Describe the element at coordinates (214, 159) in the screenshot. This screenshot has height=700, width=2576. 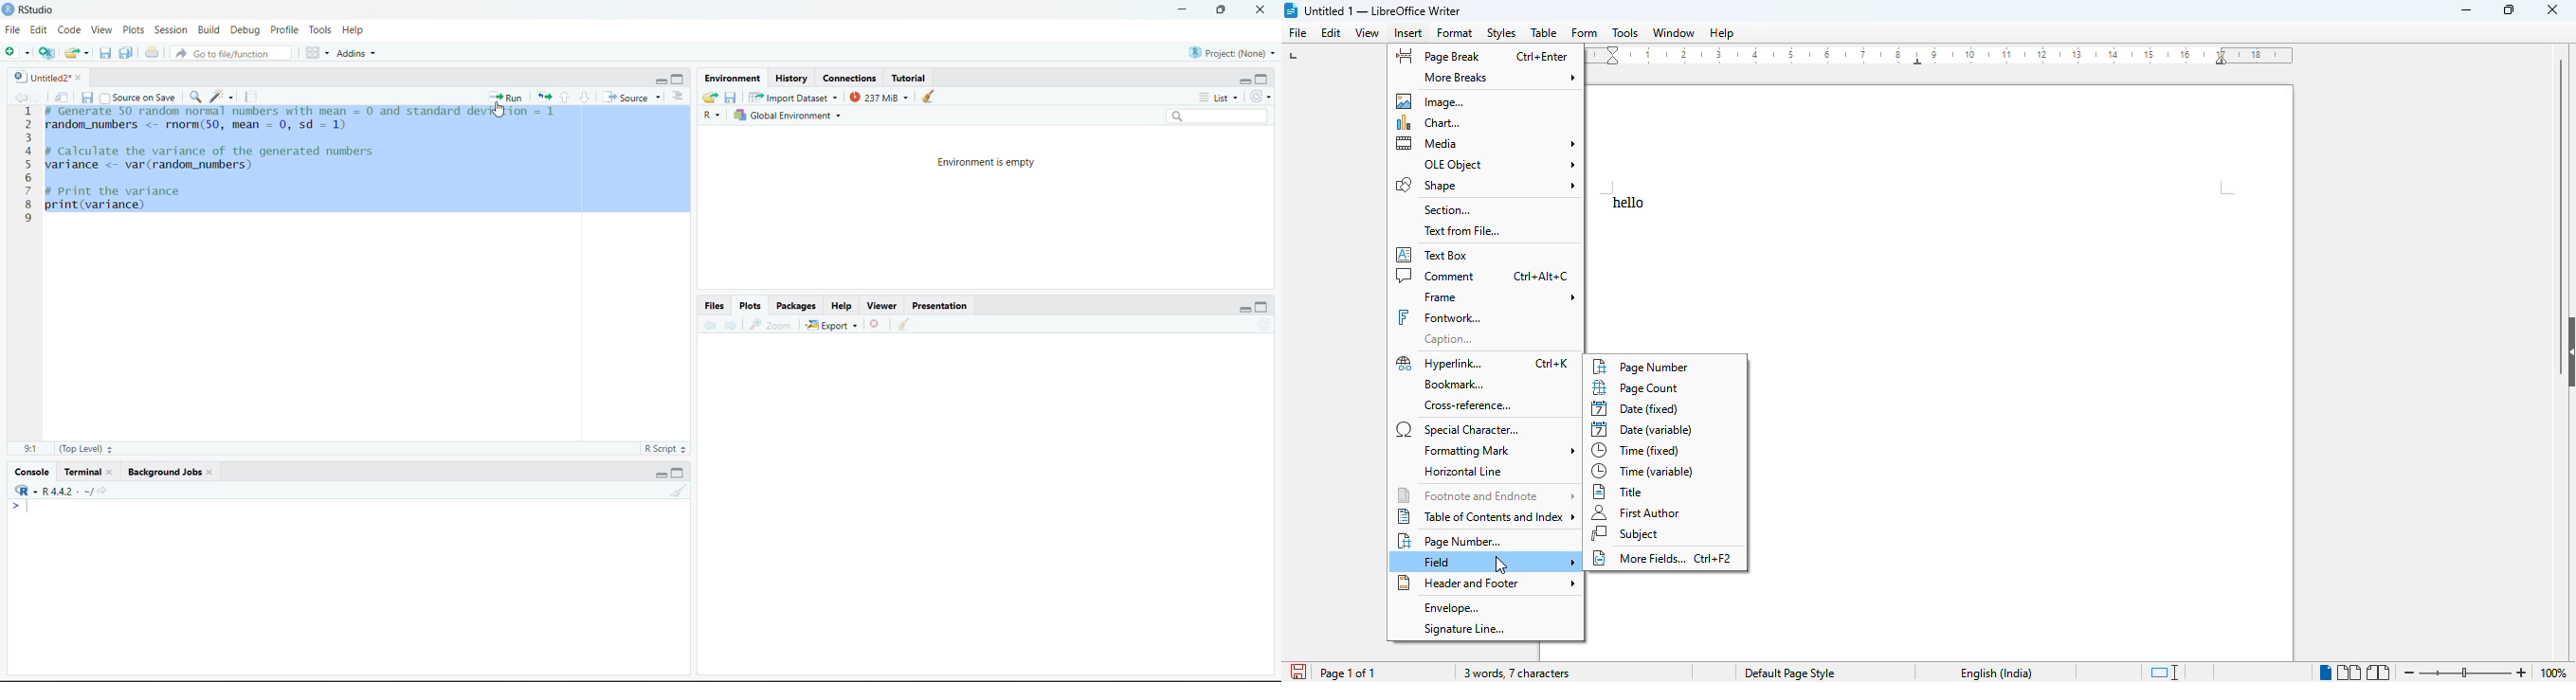
I see `# Calculate the variance of the generated numbers
variance <- var(random_numbers)` at that location.